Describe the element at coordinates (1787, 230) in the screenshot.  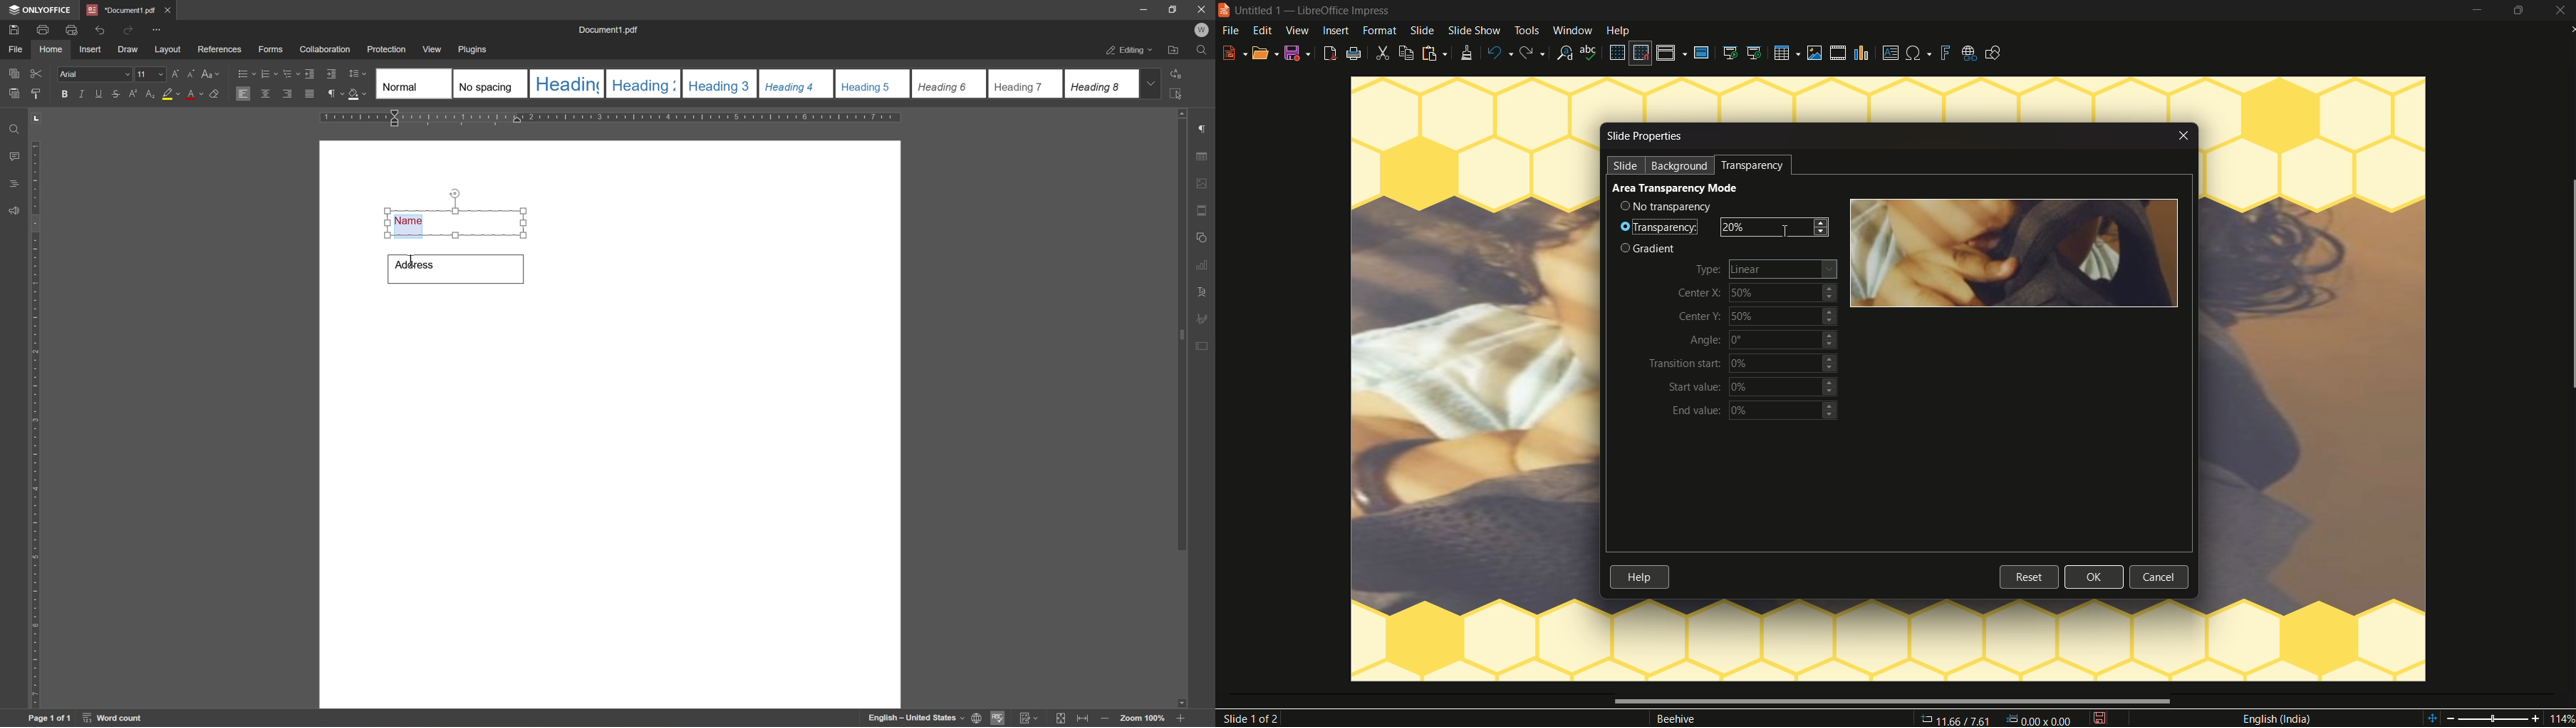
I see `cursor` at that location.